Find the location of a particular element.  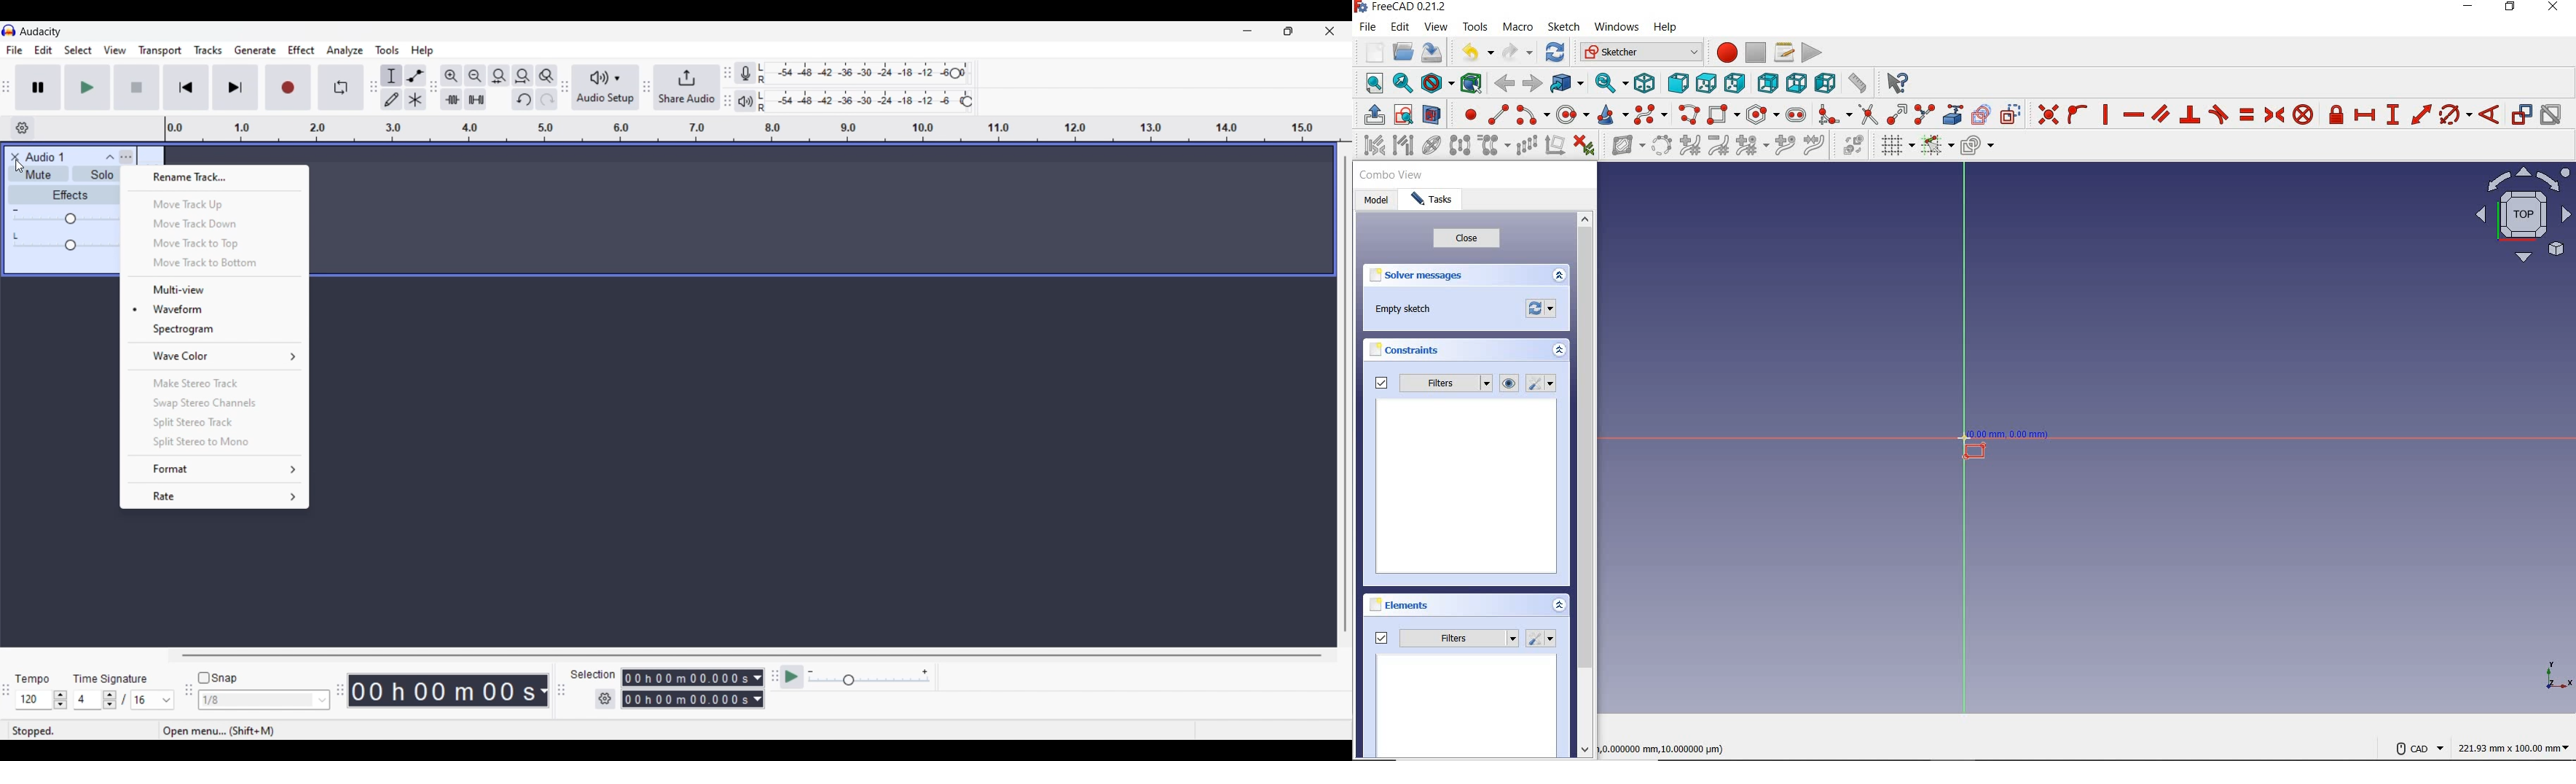

rectangle tool at point z is located at coordinates (1999, 447).